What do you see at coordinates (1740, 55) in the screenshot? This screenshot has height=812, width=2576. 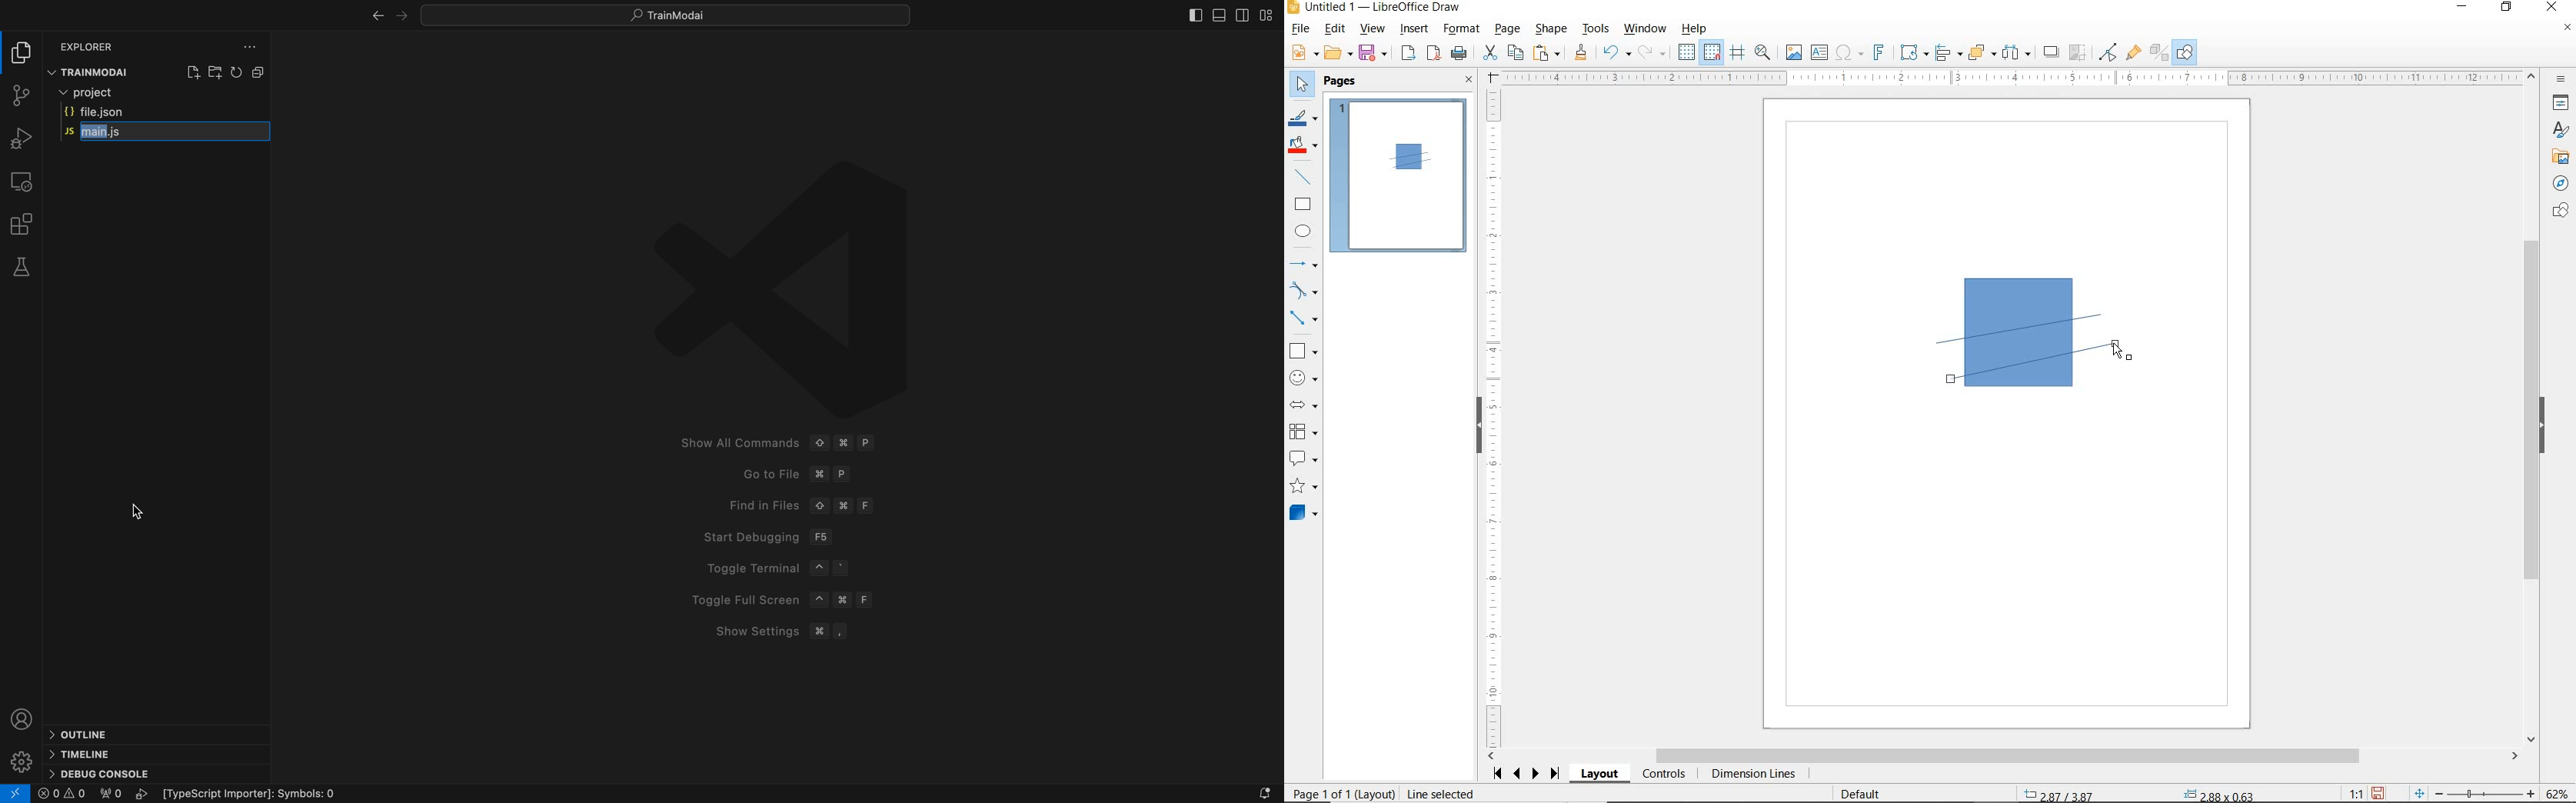 I see `HELPLINES WHILE MOVING` at bounding box center [1740, 55].